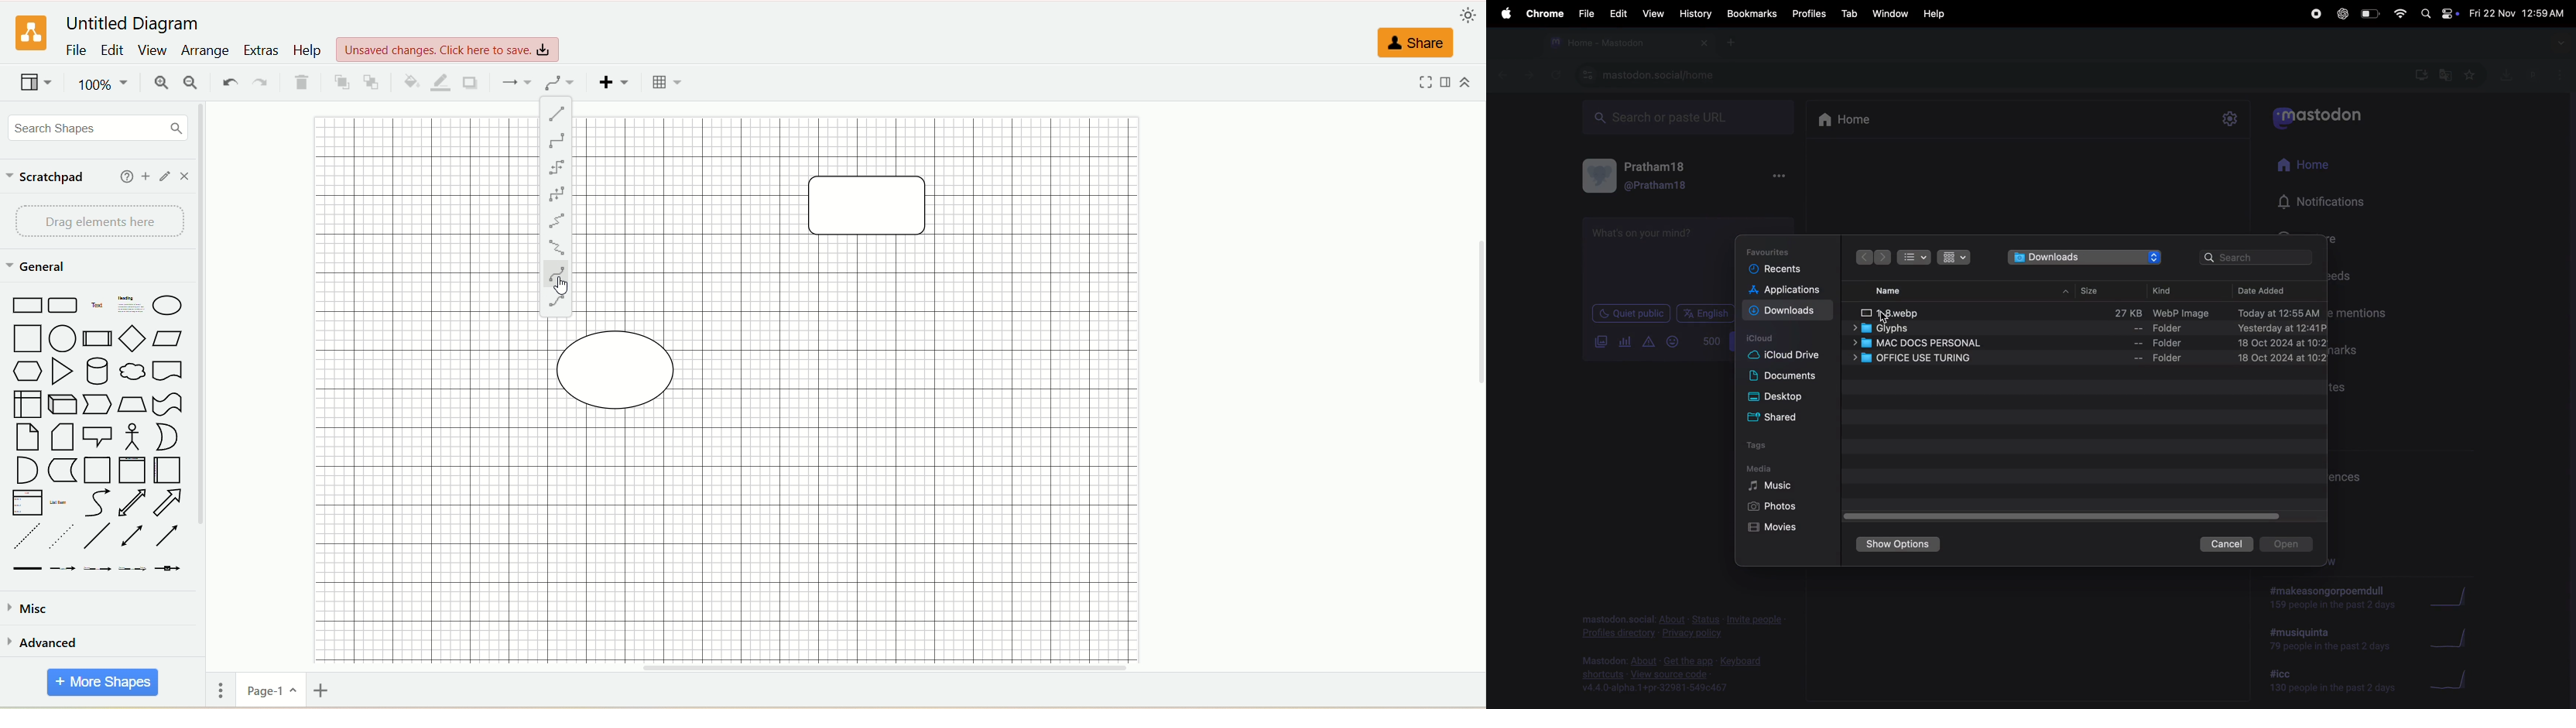  I want to click on icloud, so click(1761, 339).